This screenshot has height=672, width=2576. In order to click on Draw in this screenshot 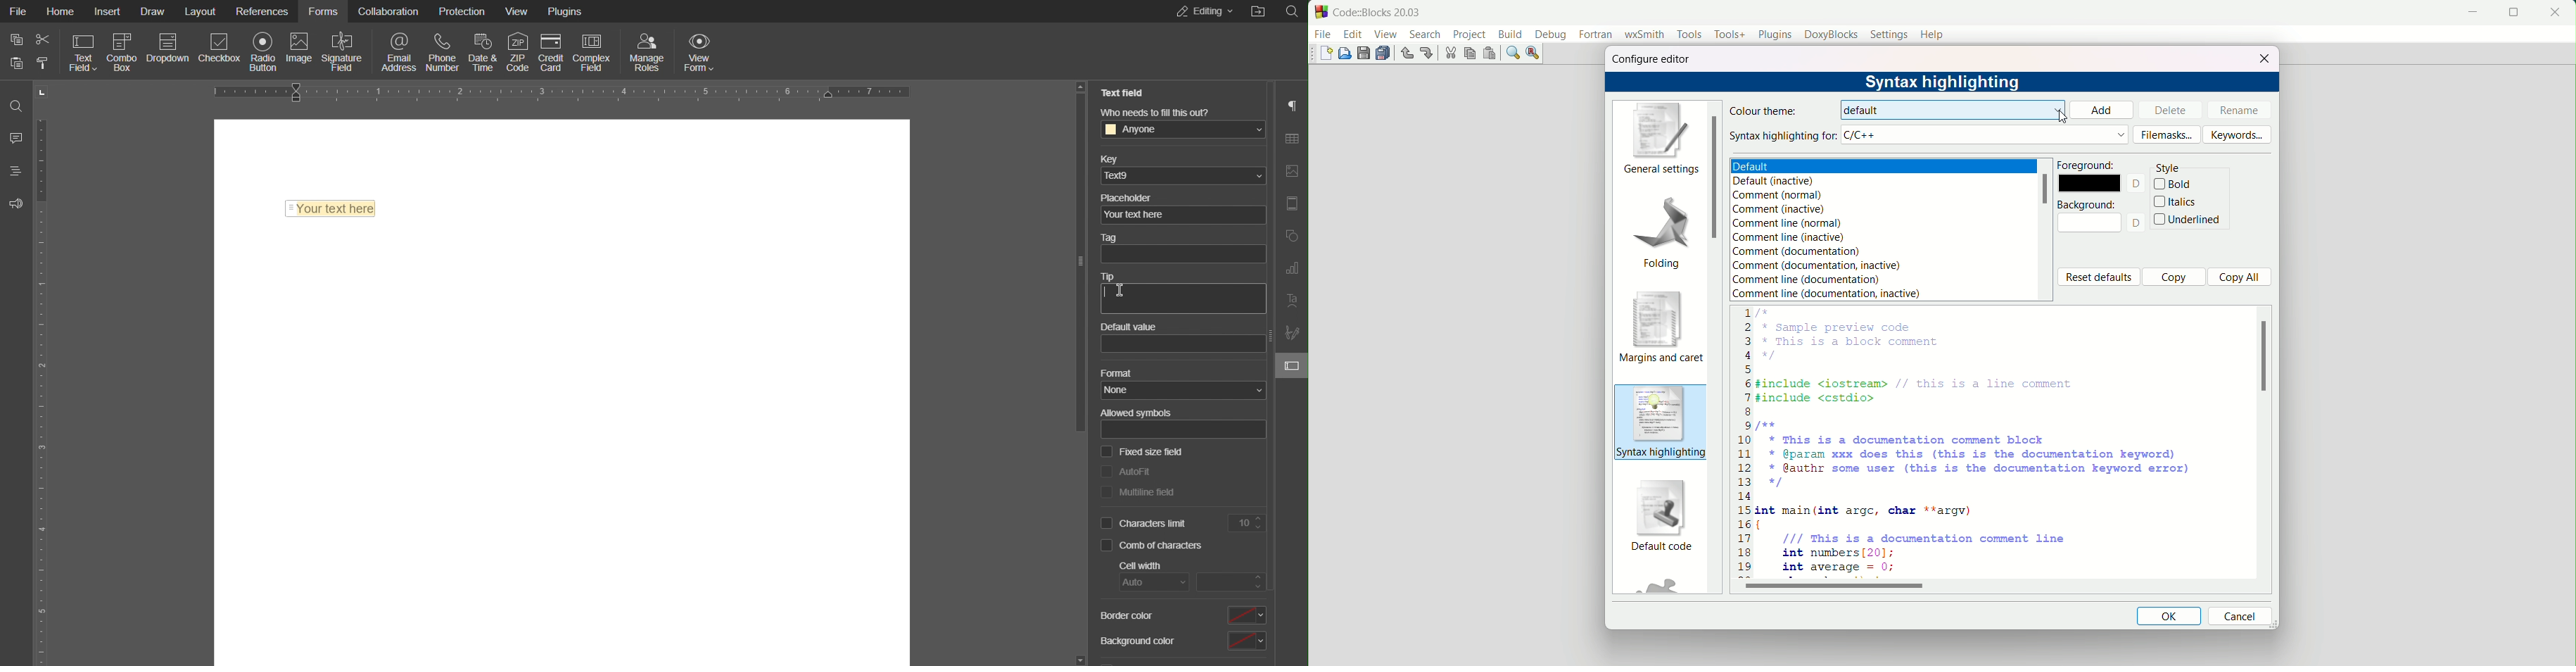, I will do `click(153, 12)`.